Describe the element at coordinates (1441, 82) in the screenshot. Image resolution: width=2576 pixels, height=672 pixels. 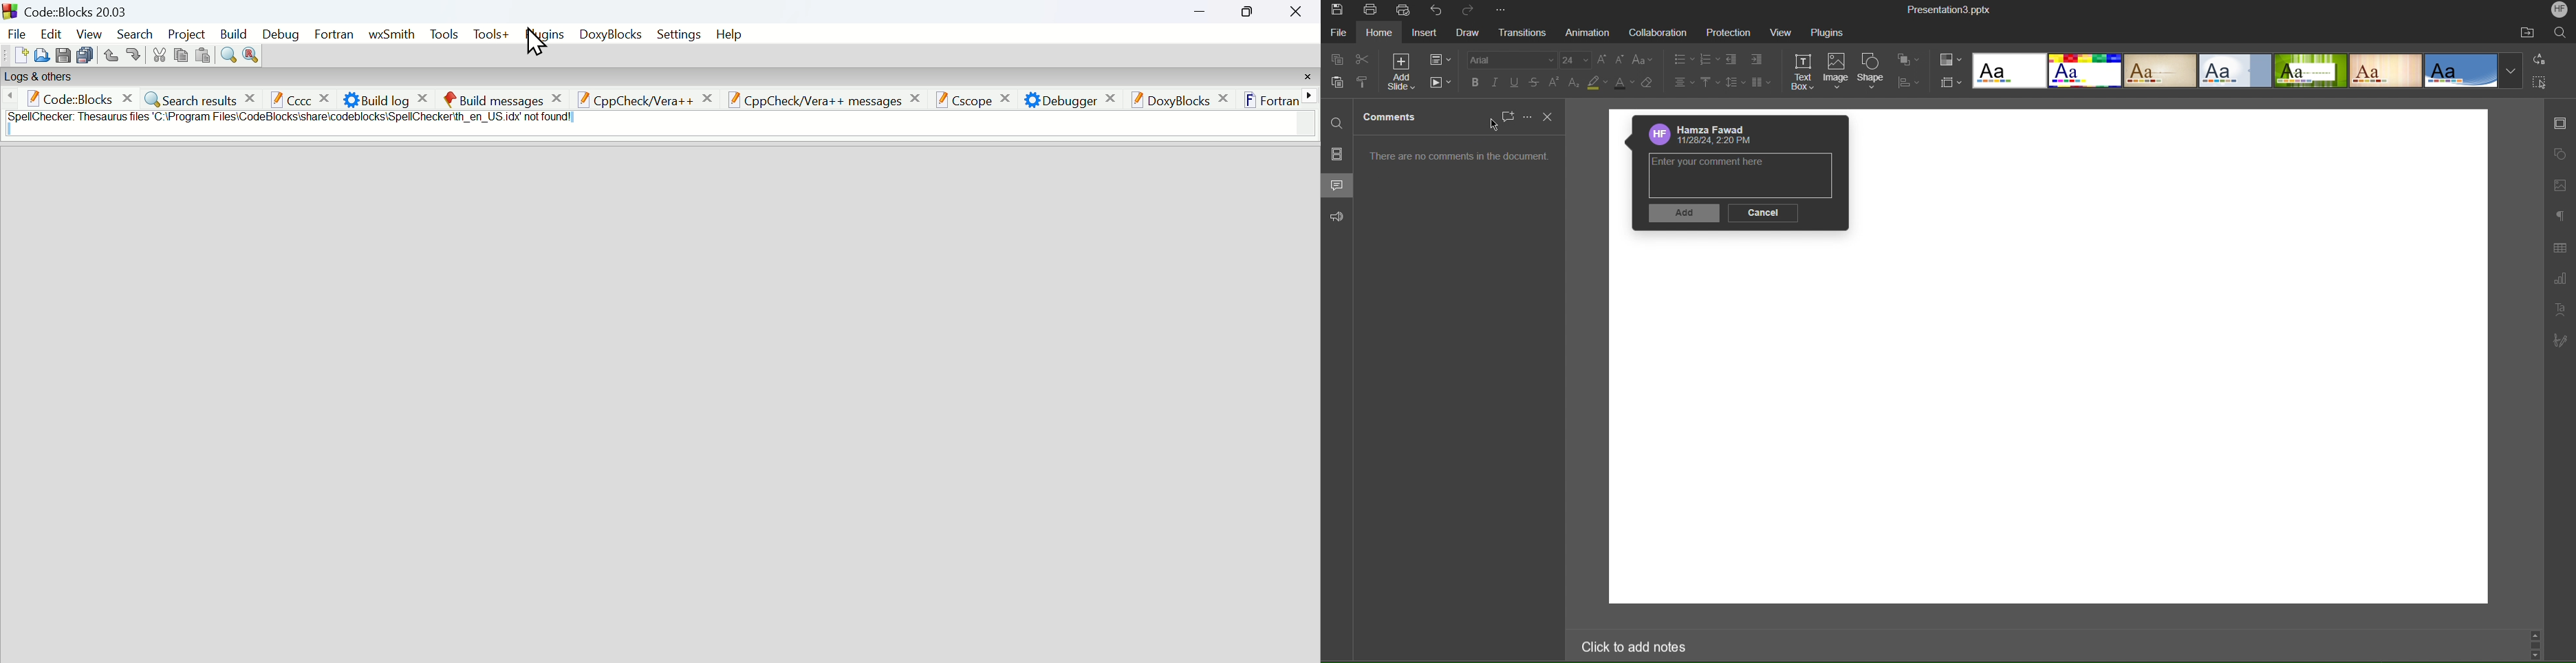
I see `Playback` at that location.